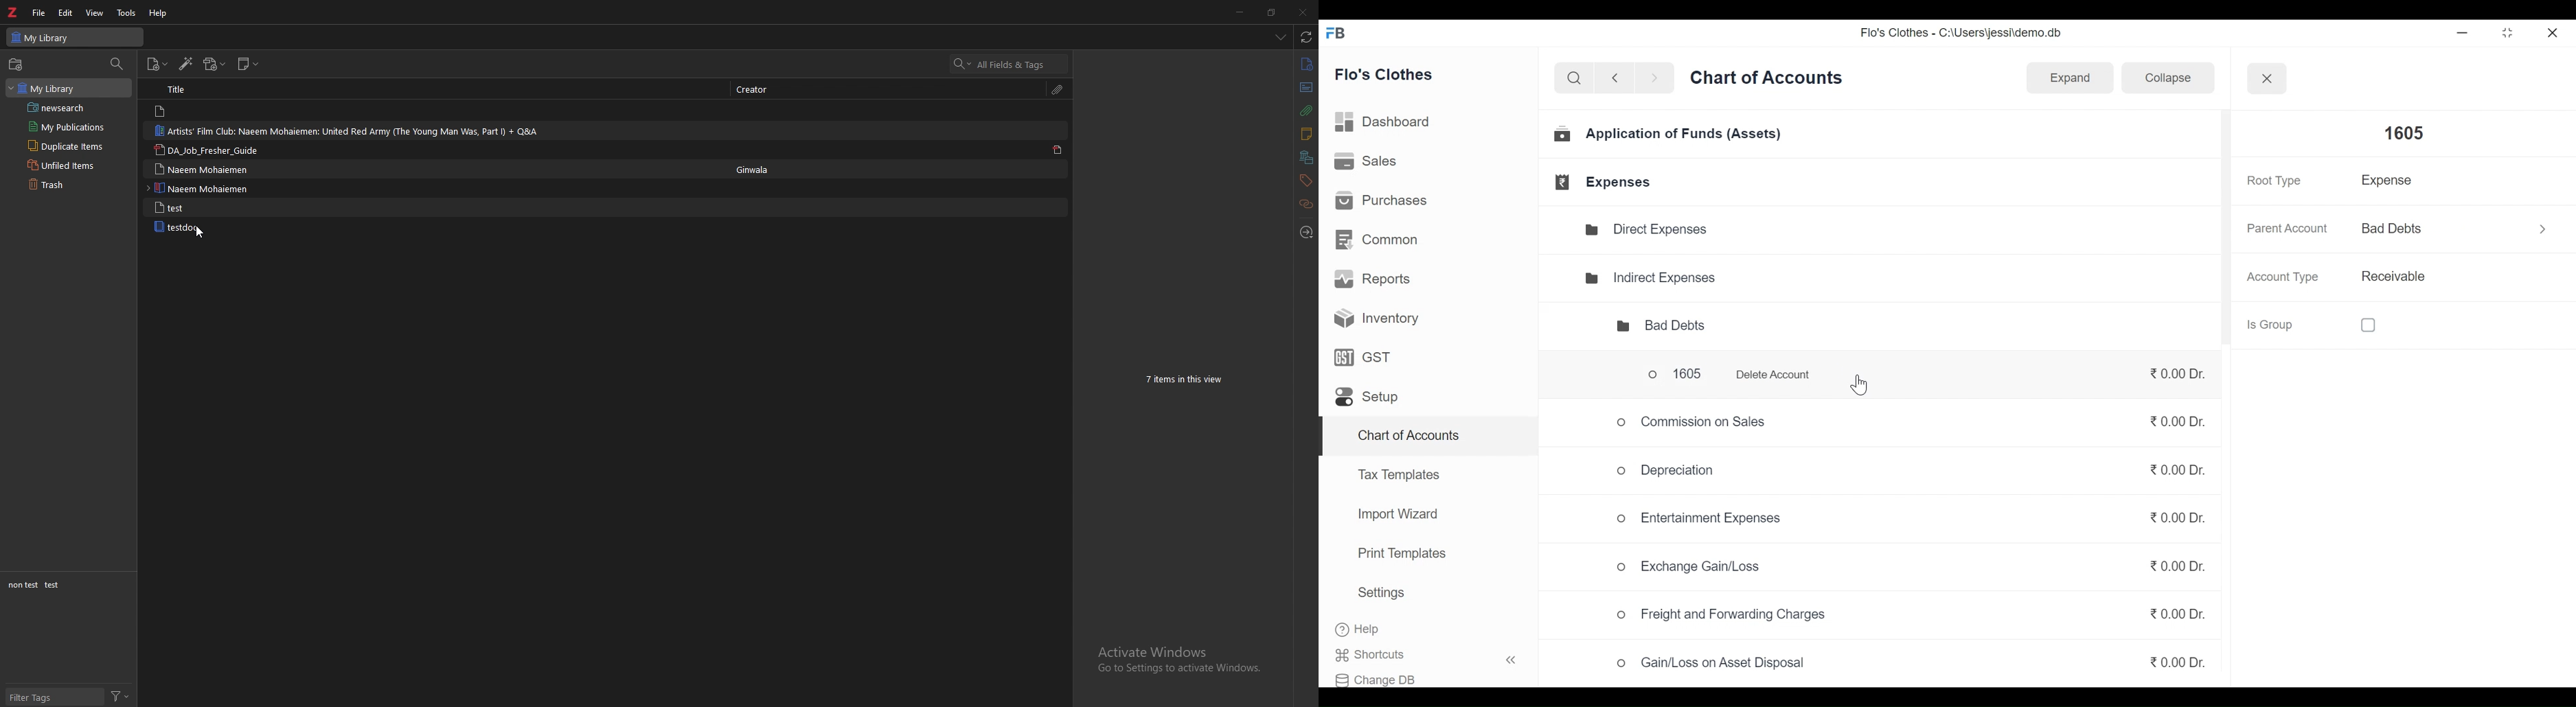 This screenshot has height=728, width=2576. Describe the element at coordinates (1963, 35) in the screenshot. I see `Flo's Clothes - C:\Users\jessi\demo.db` at that location.